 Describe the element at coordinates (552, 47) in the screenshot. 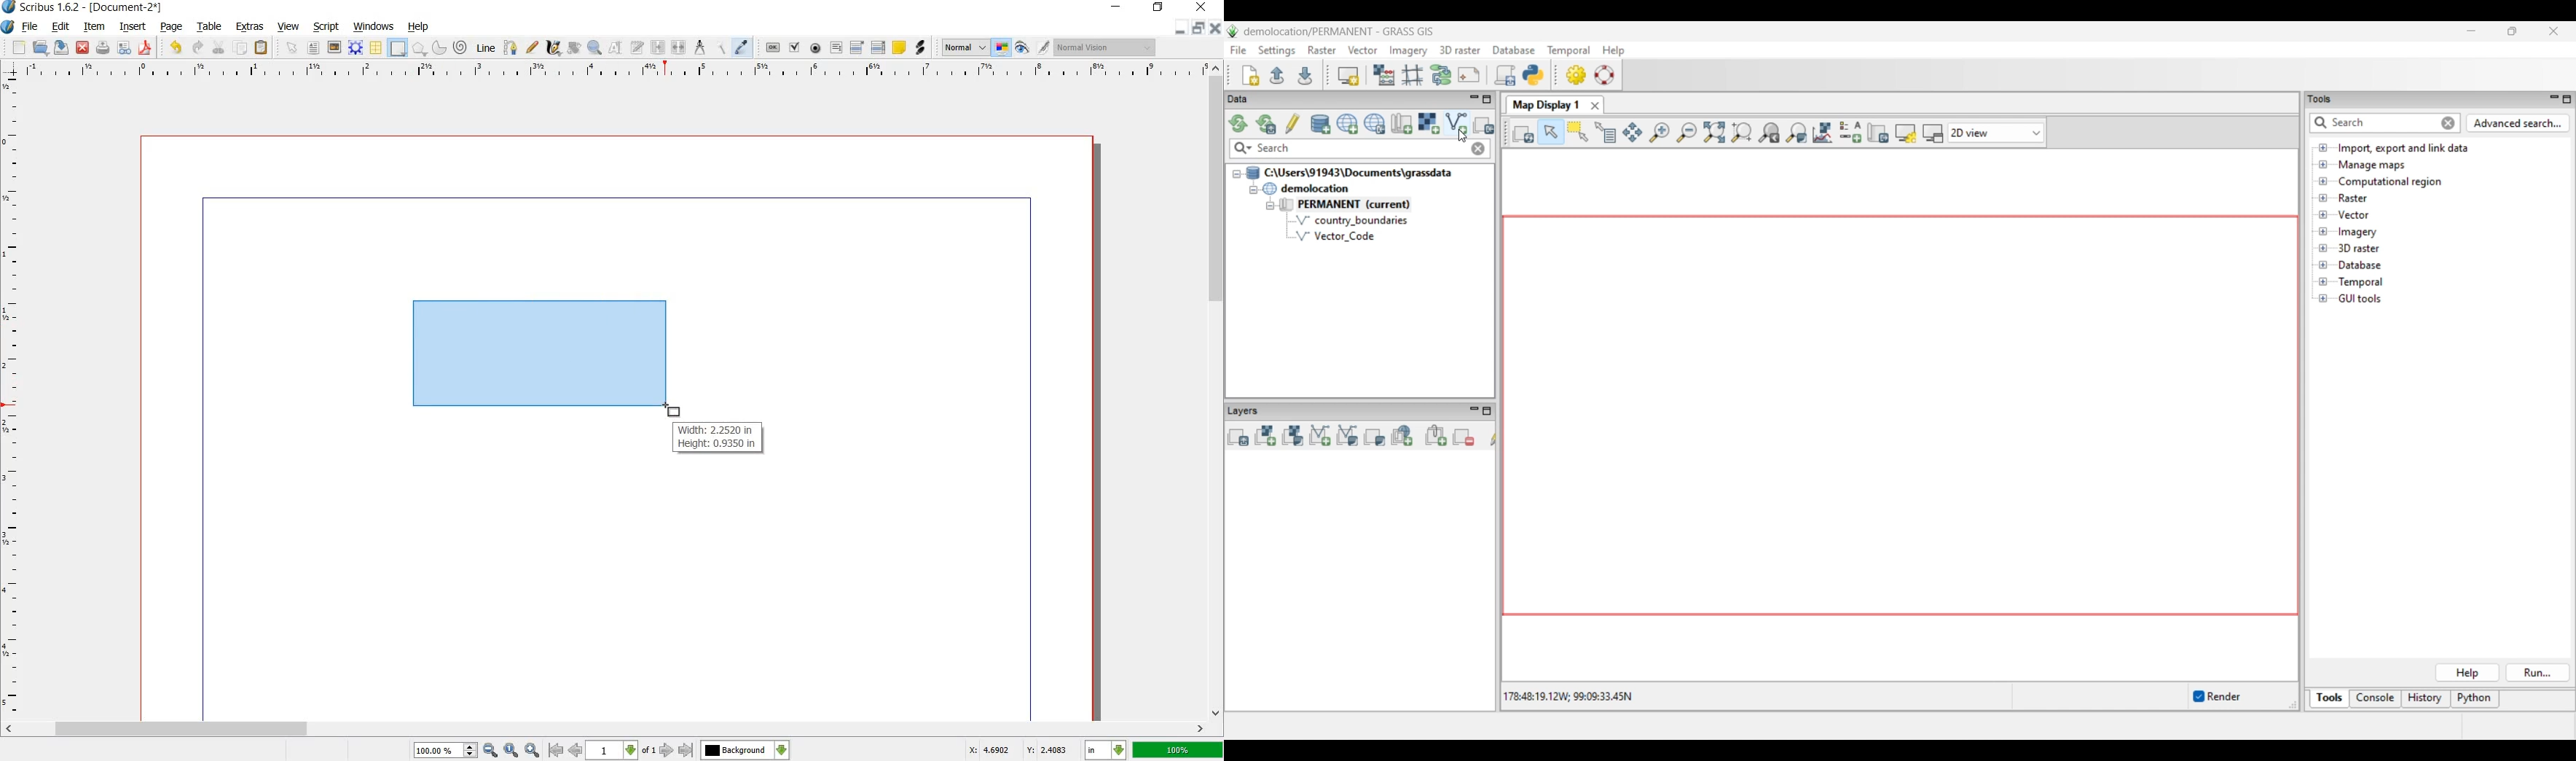

I see `CALLIGRAPHIC LINE` at that location.